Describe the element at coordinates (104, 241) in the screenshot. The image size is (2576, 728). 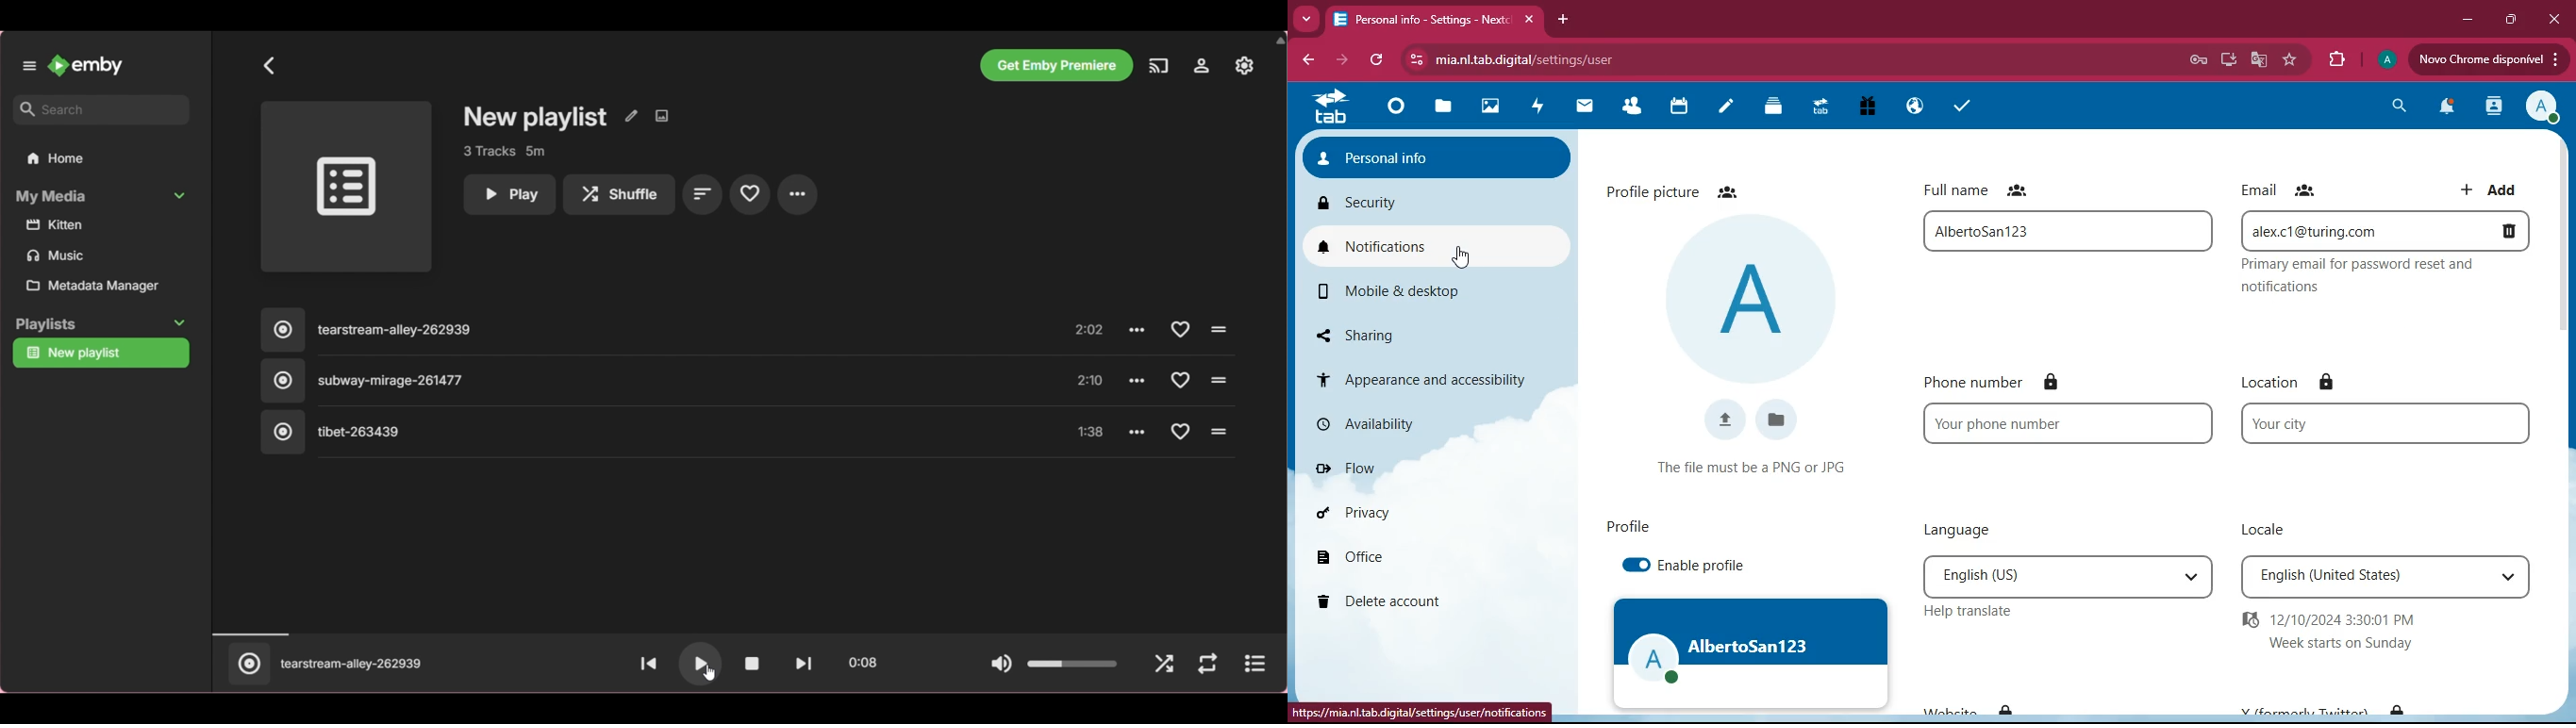
I see `Media files` at that location.